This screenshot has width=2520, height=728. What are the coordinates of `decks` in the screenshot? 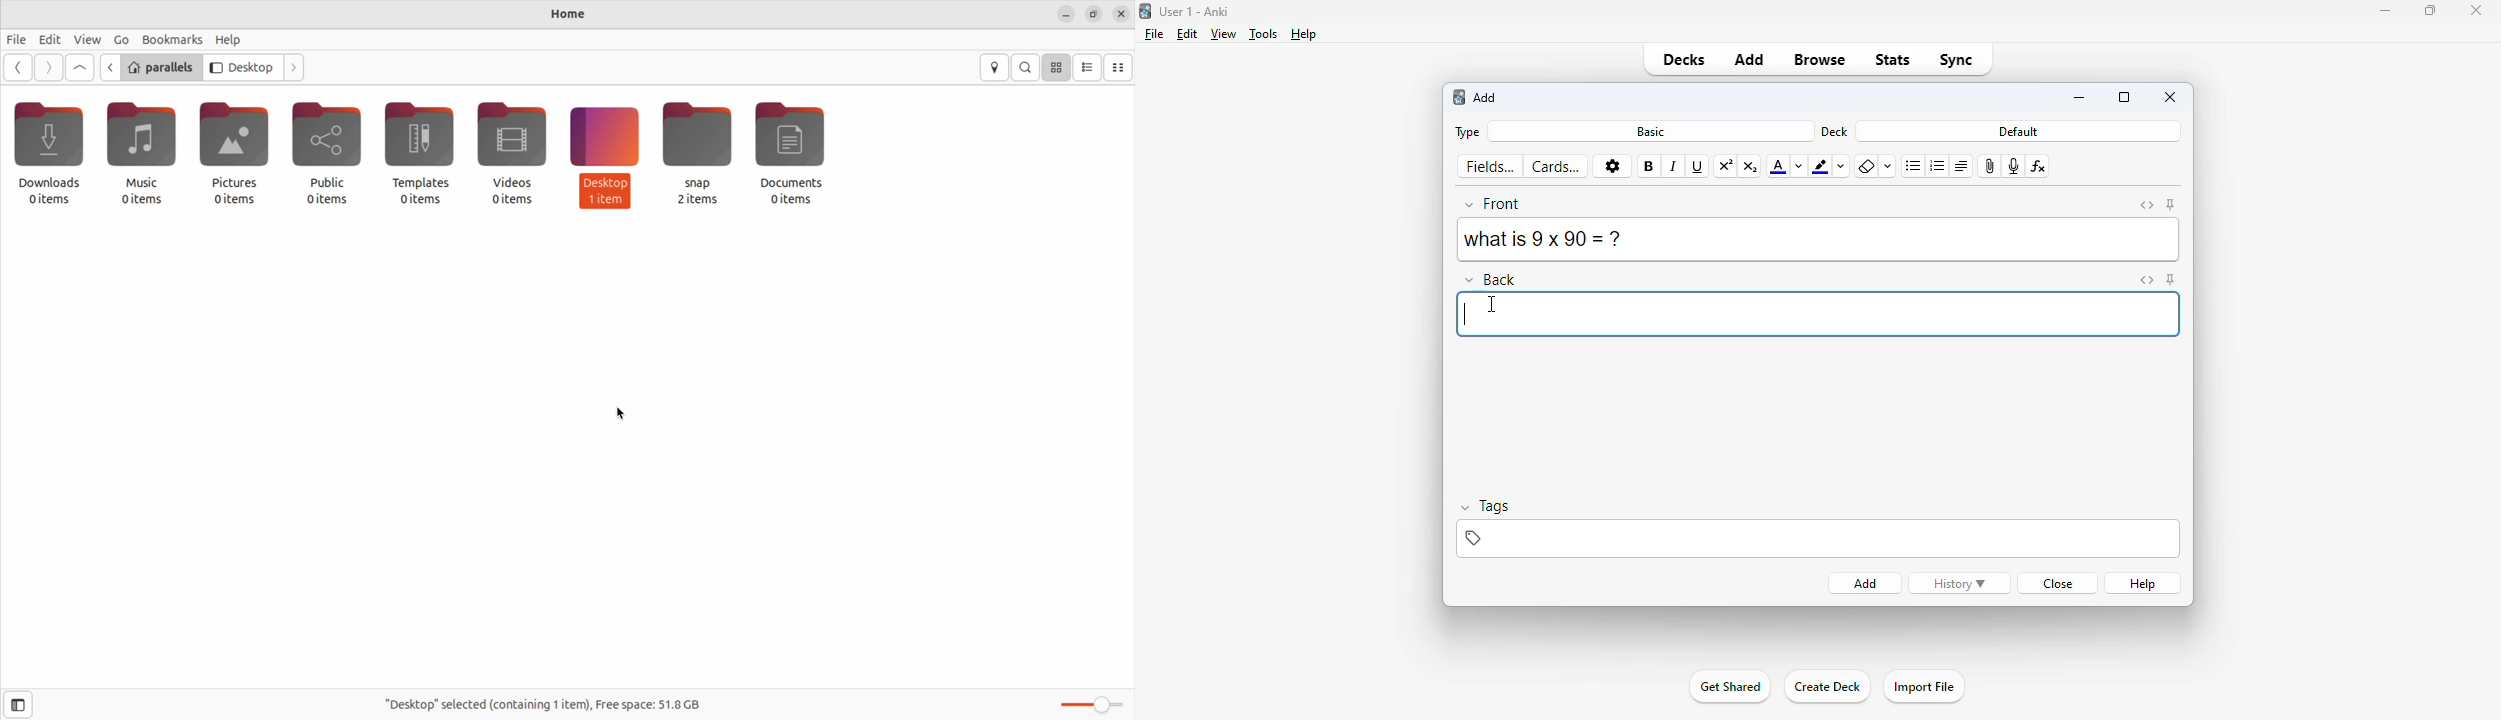 It's located at (1683, 59).